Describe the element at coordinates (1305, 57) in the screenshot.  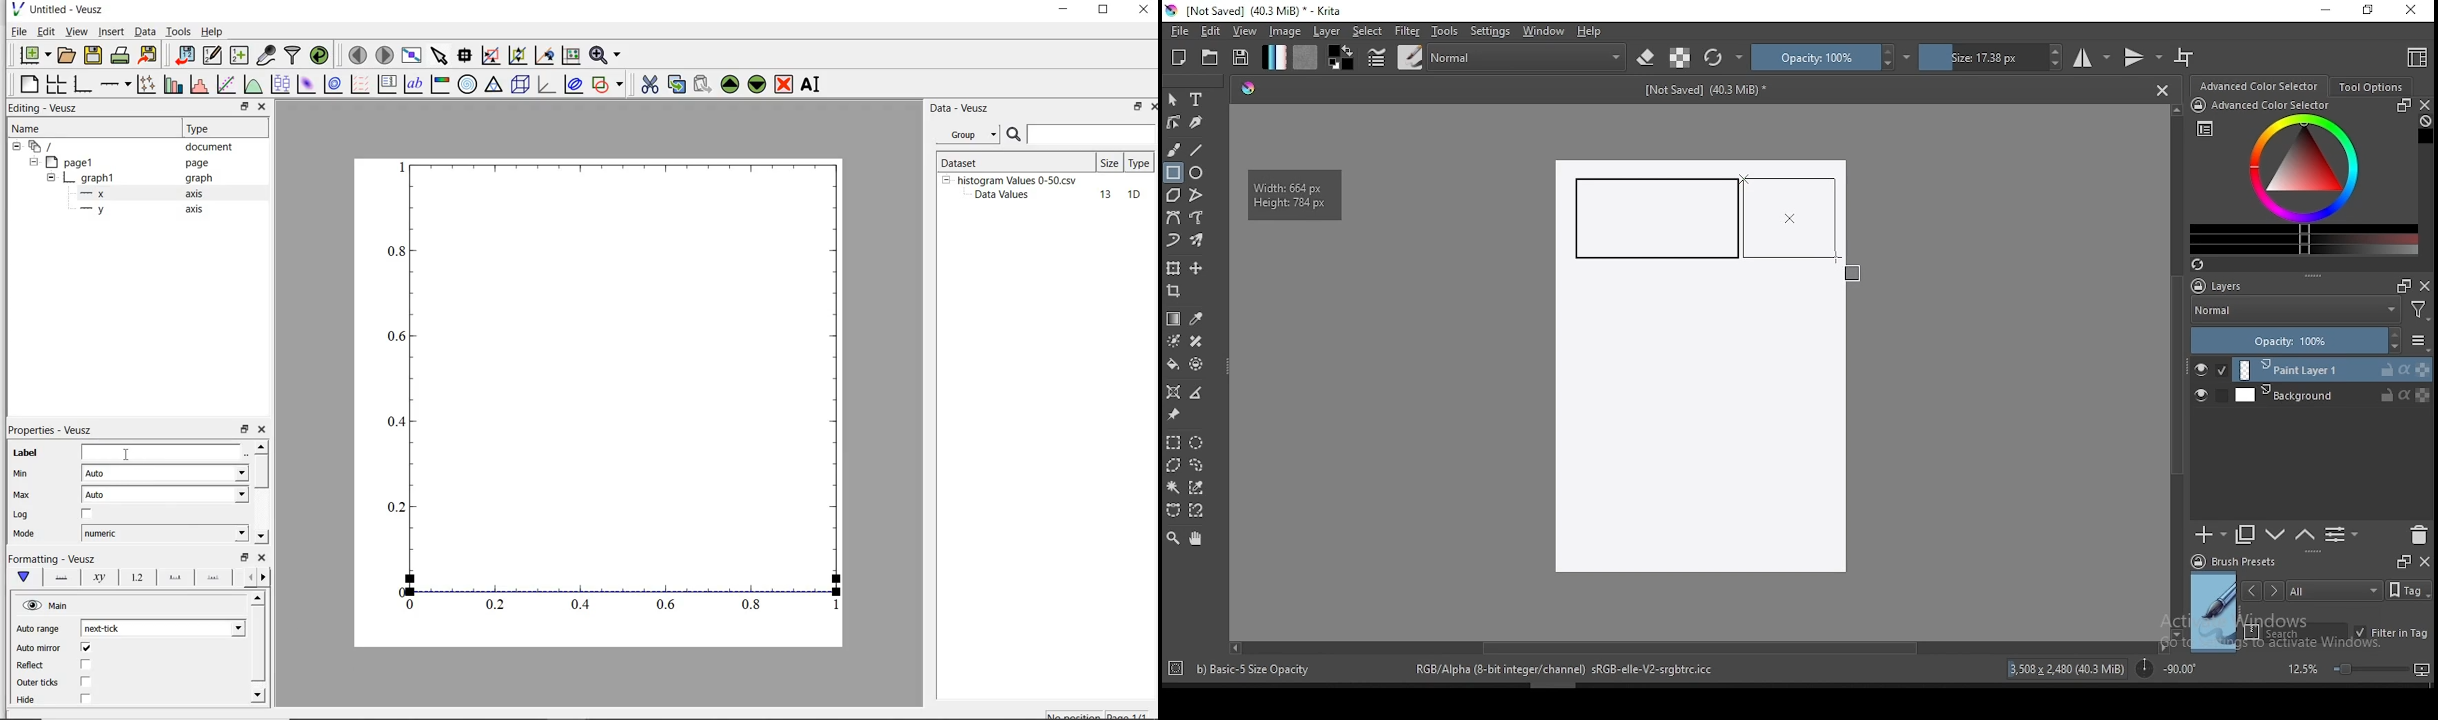
I see `pattern` at that location.